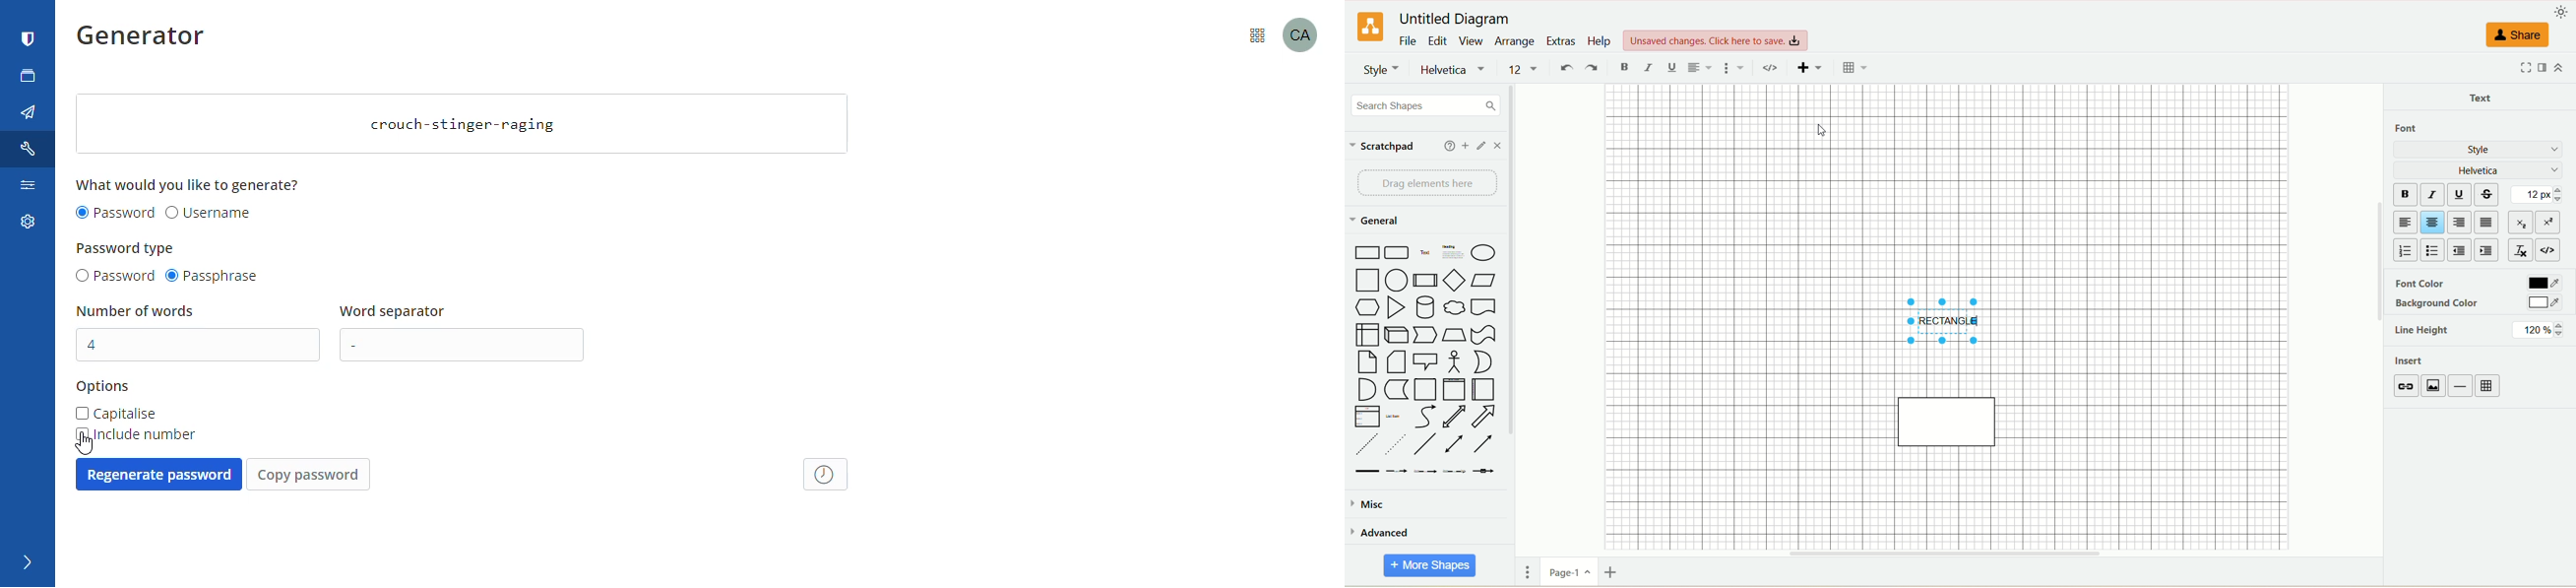  I want to click on dotted line, so click(1396, 444).